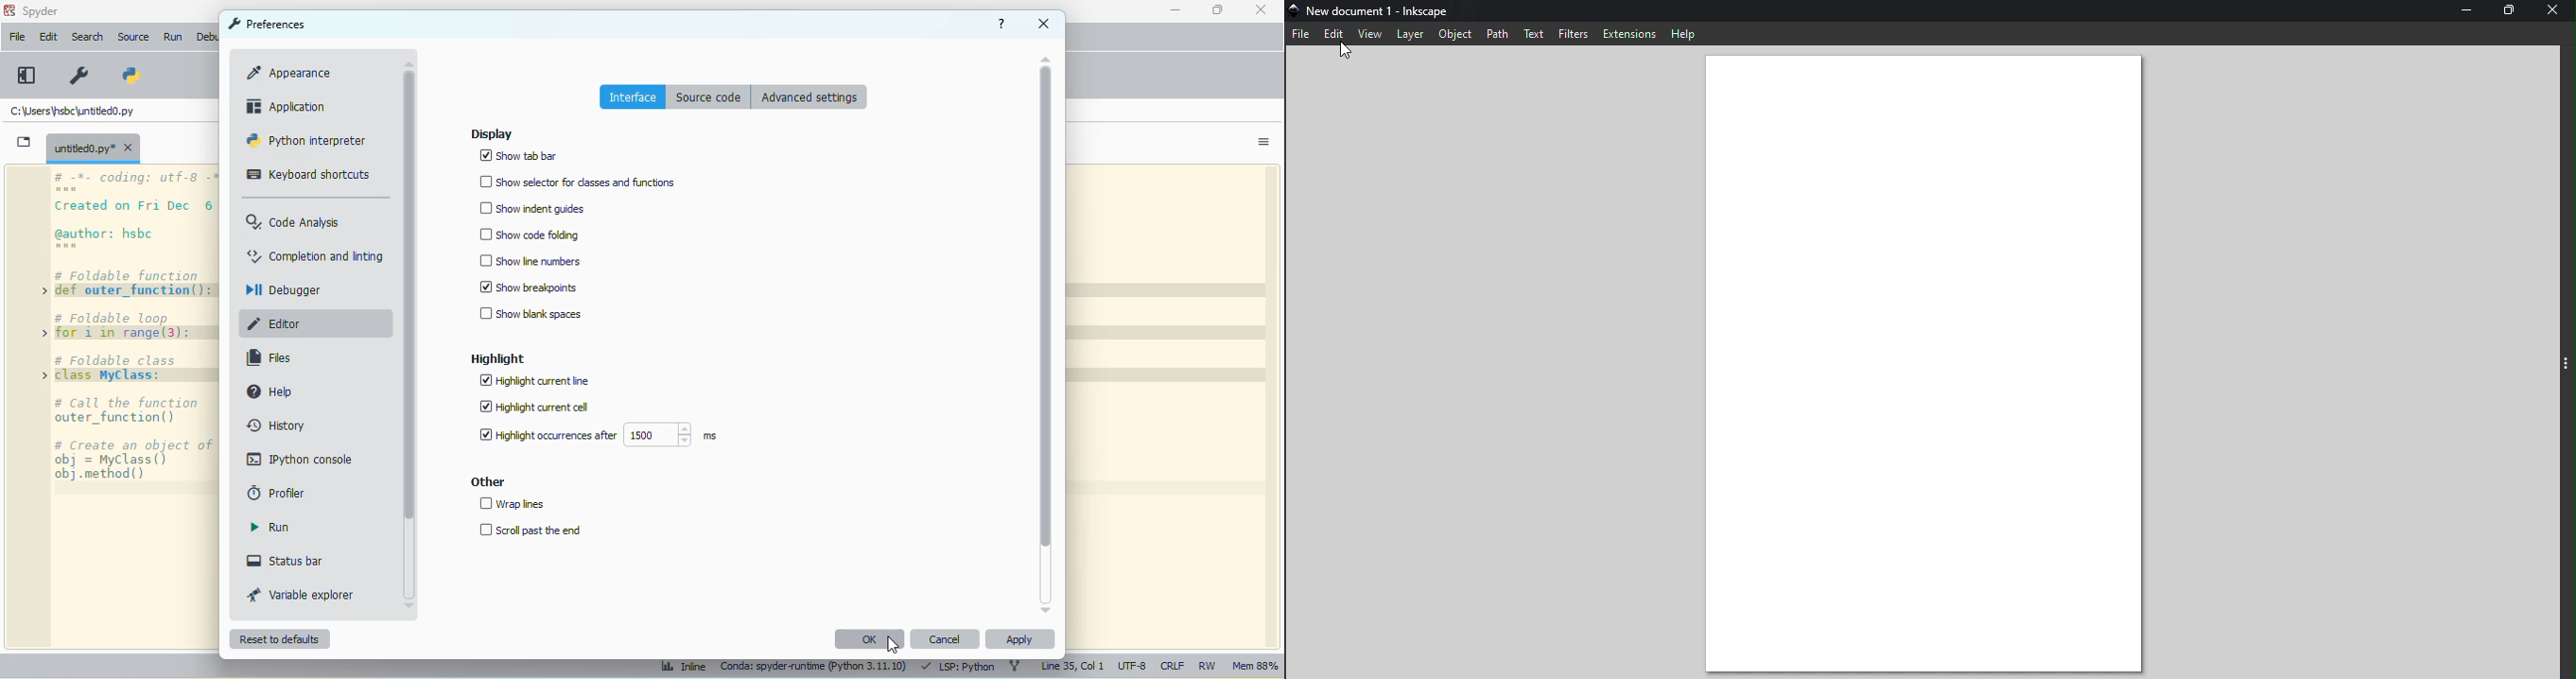 This screenshot has width=2576, height=700. Describe the element at coordinates (279, 639) in the screenshot. I see `reset to defaults` at that location.